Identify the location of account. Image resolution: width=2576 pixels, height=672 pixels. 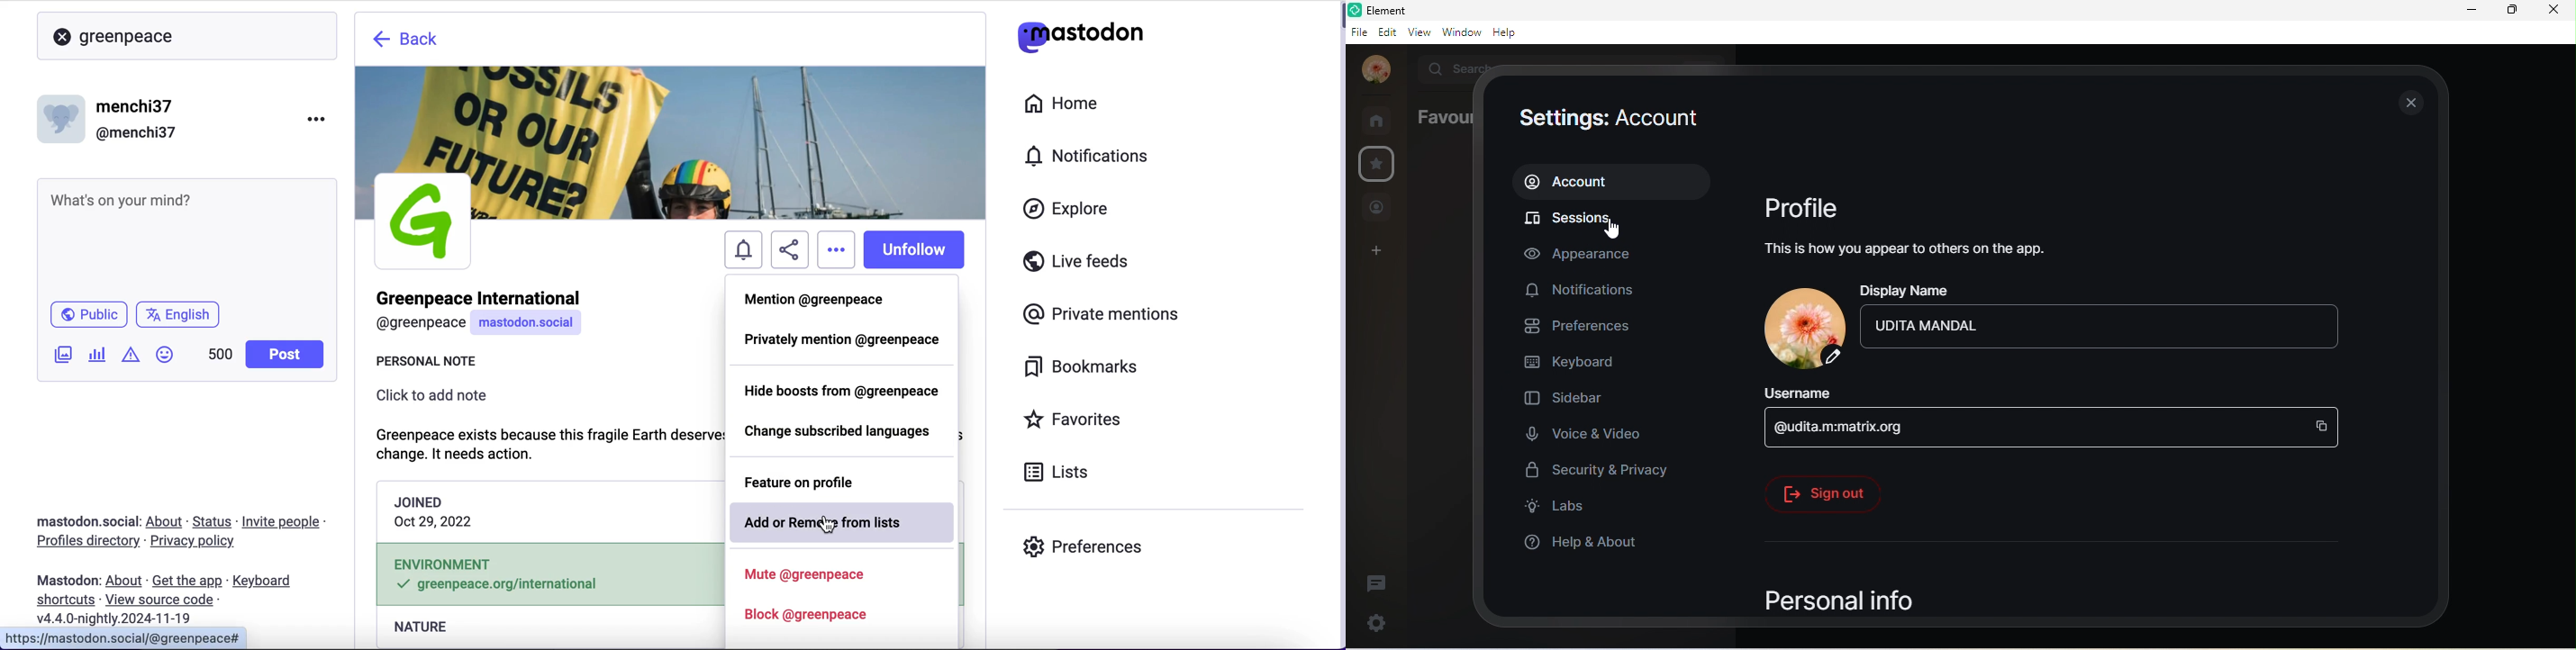
(1375, 69).